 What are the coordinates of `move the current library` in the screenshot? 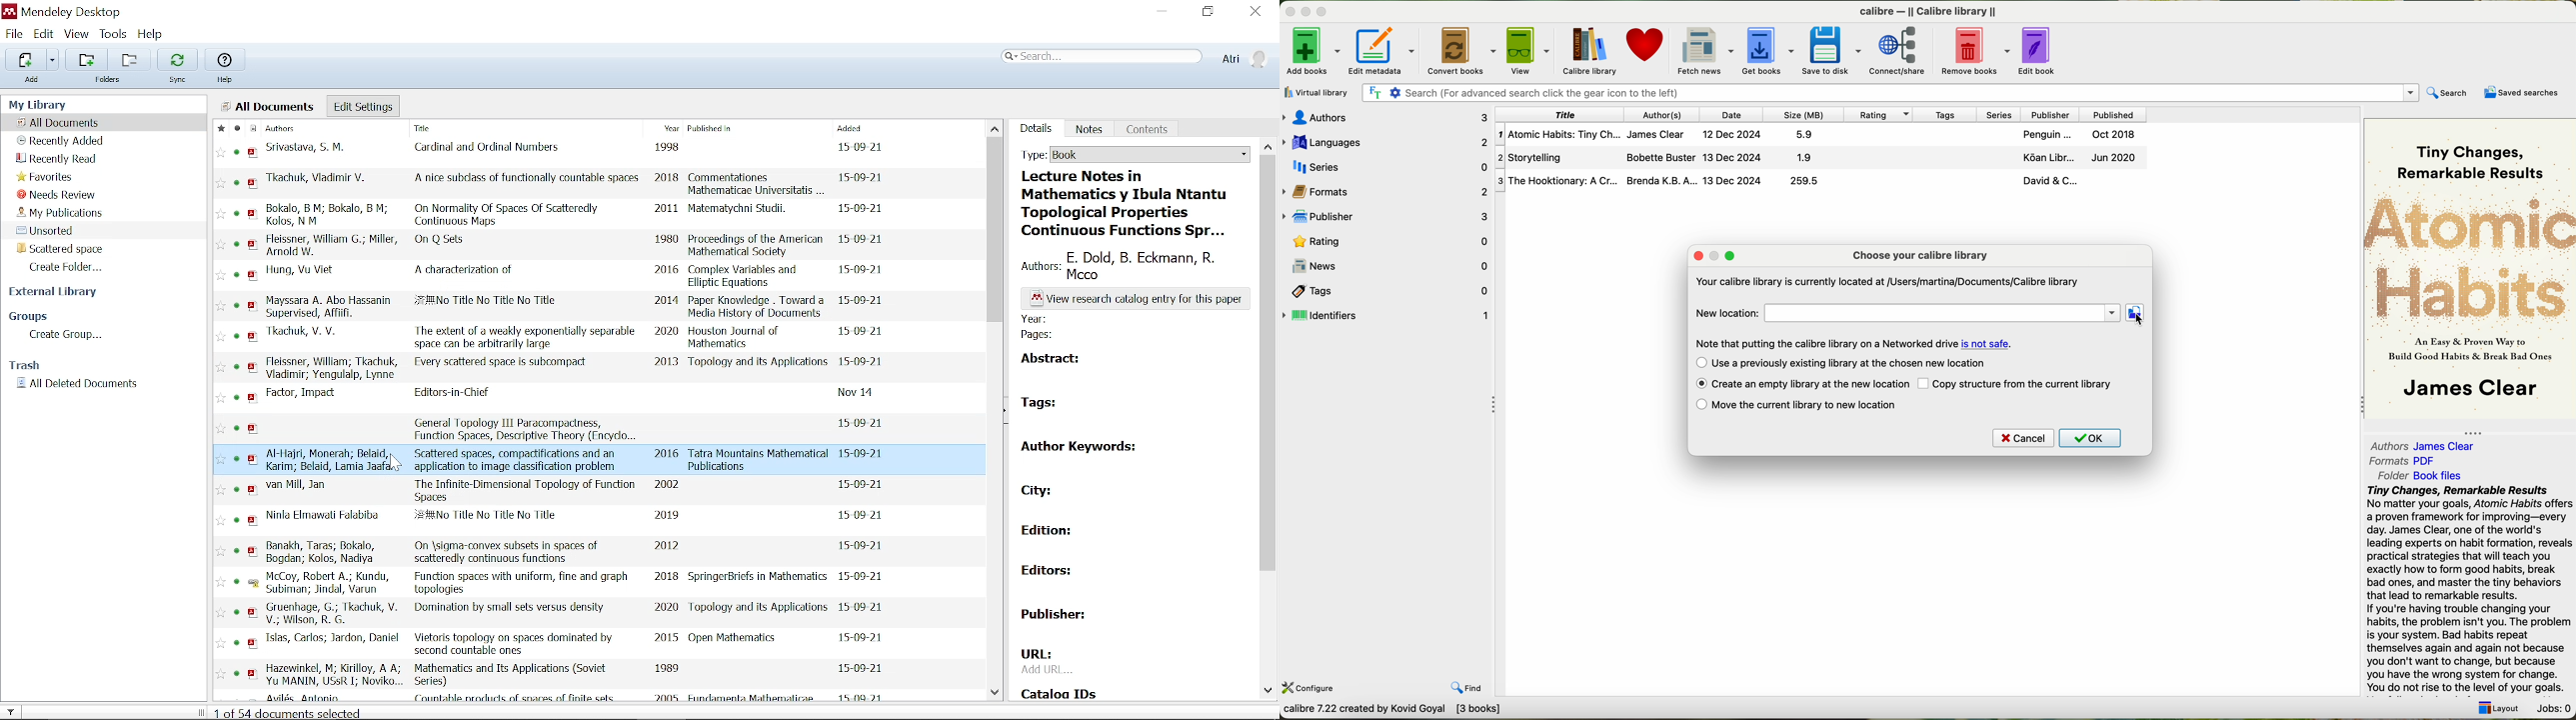 It's located at (1797, 405).